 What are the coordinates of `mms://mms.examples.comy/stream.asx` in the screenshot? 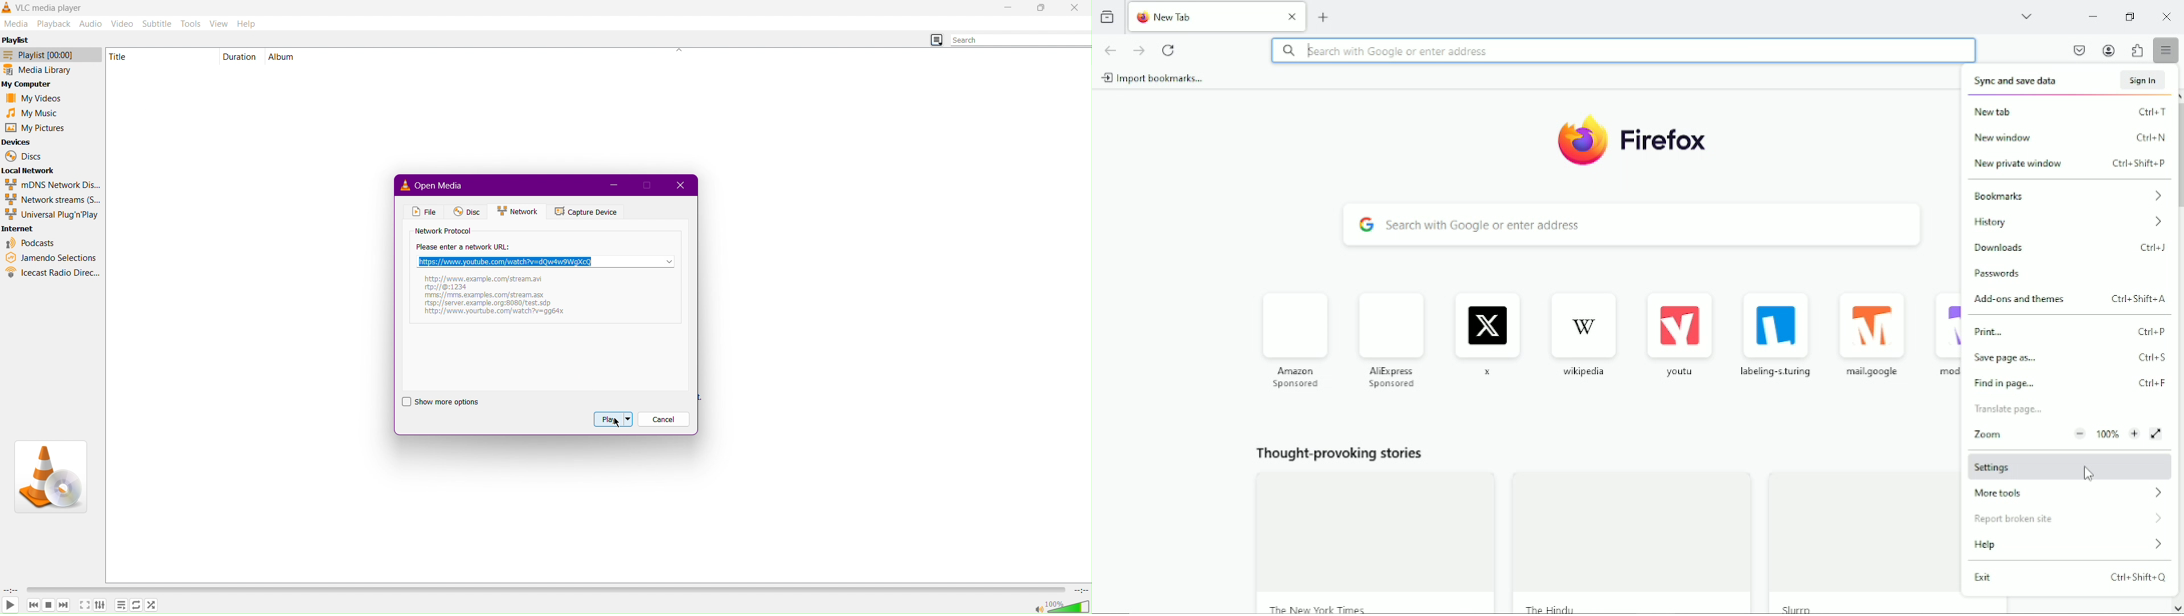 It's located at (488, 296).